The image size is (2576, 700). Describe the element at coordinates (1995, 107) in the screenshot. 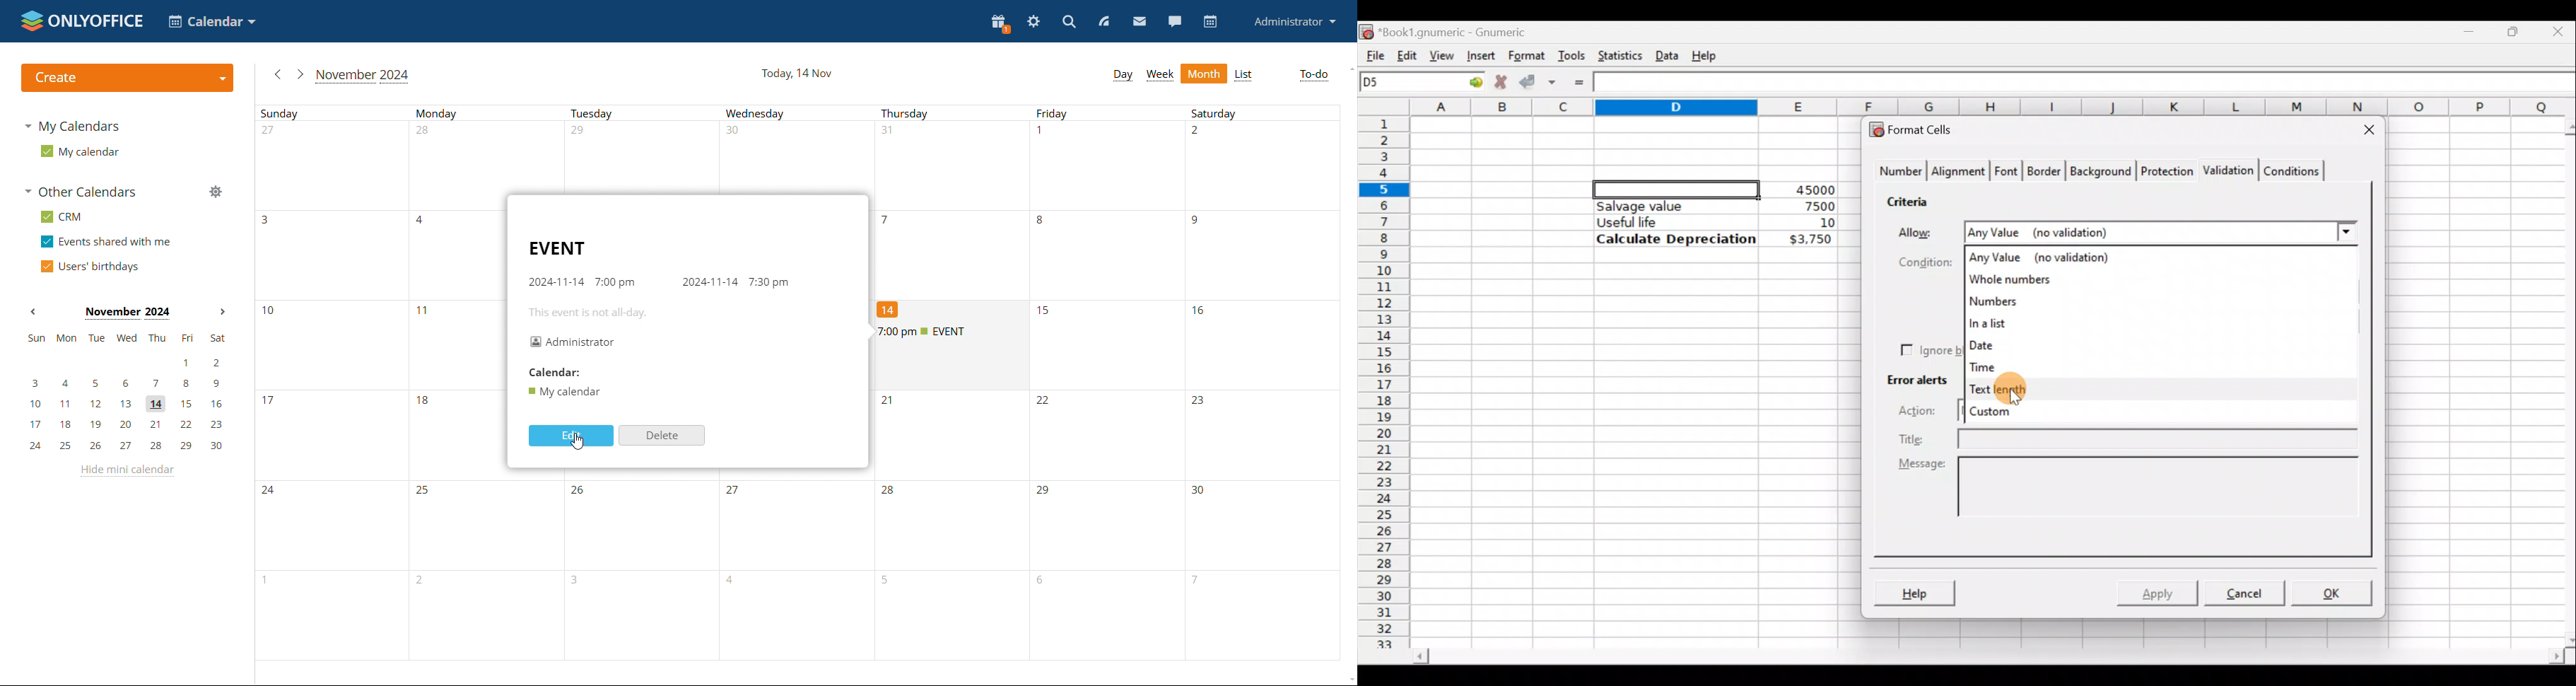

I see `Columns` at that location.